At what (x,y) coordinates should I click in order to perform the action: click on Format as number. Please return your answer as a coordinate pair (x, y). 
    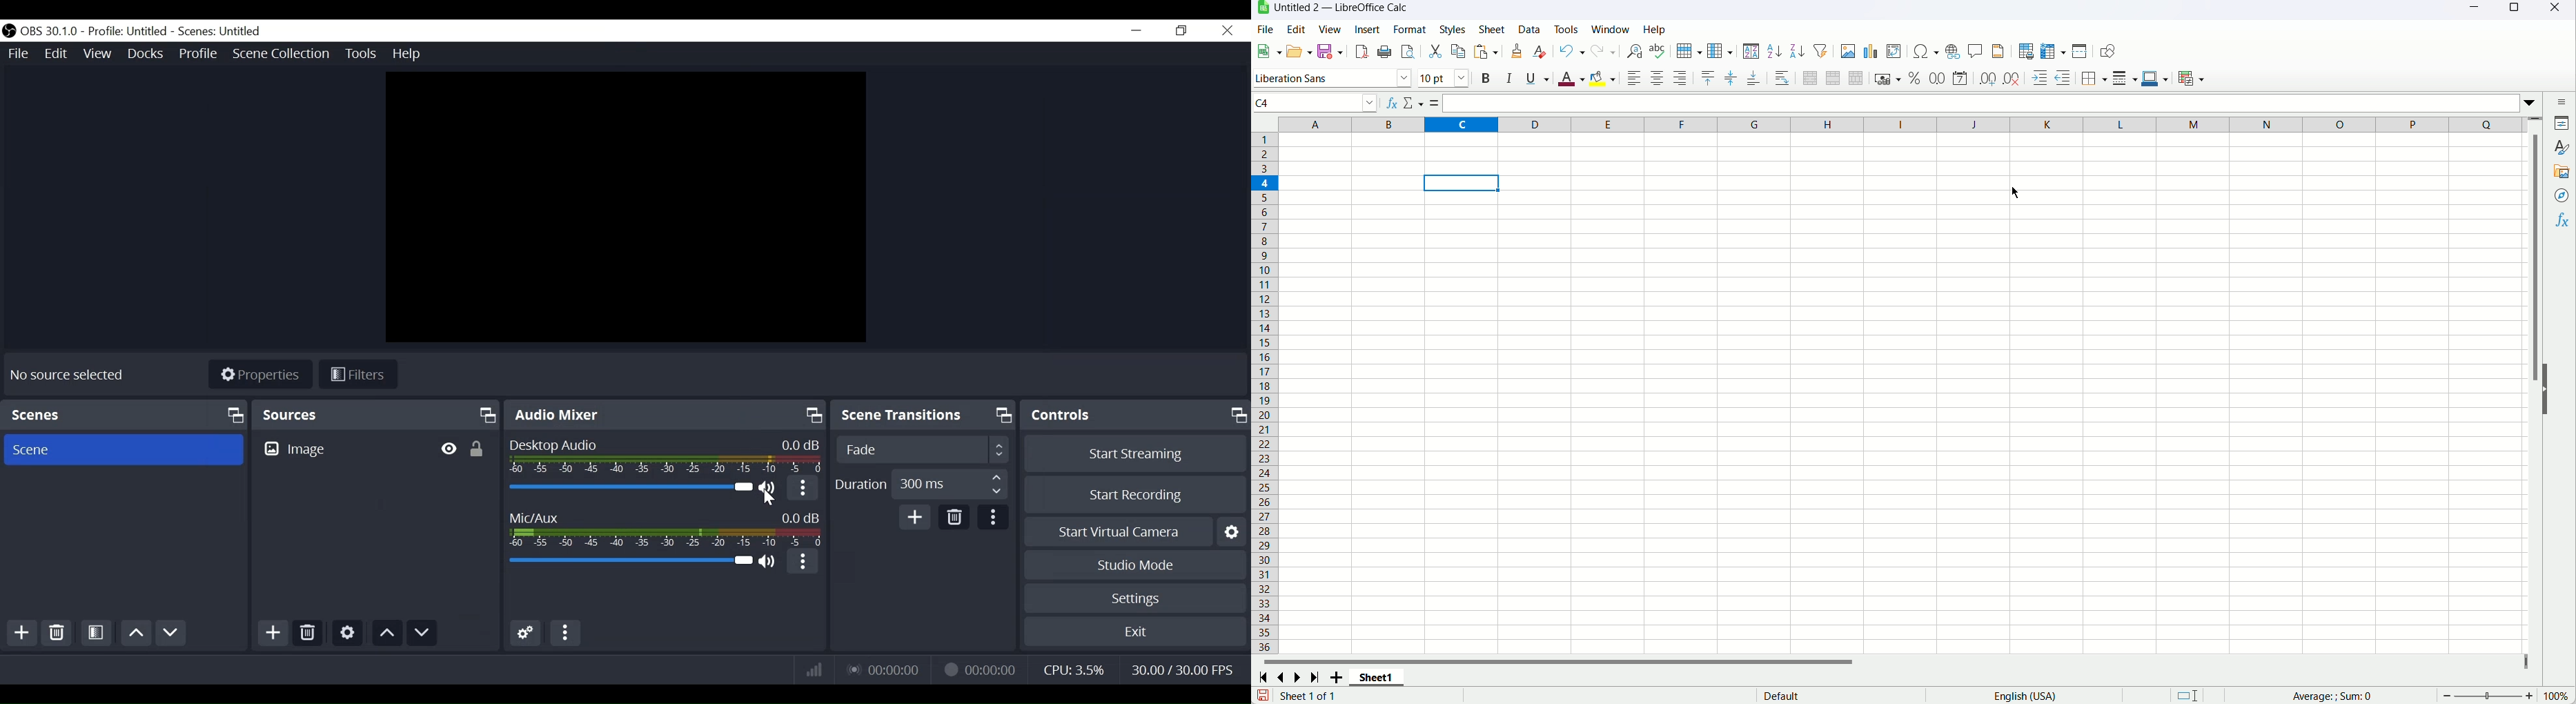
    Looking at the image, I should click on (1937, 77).